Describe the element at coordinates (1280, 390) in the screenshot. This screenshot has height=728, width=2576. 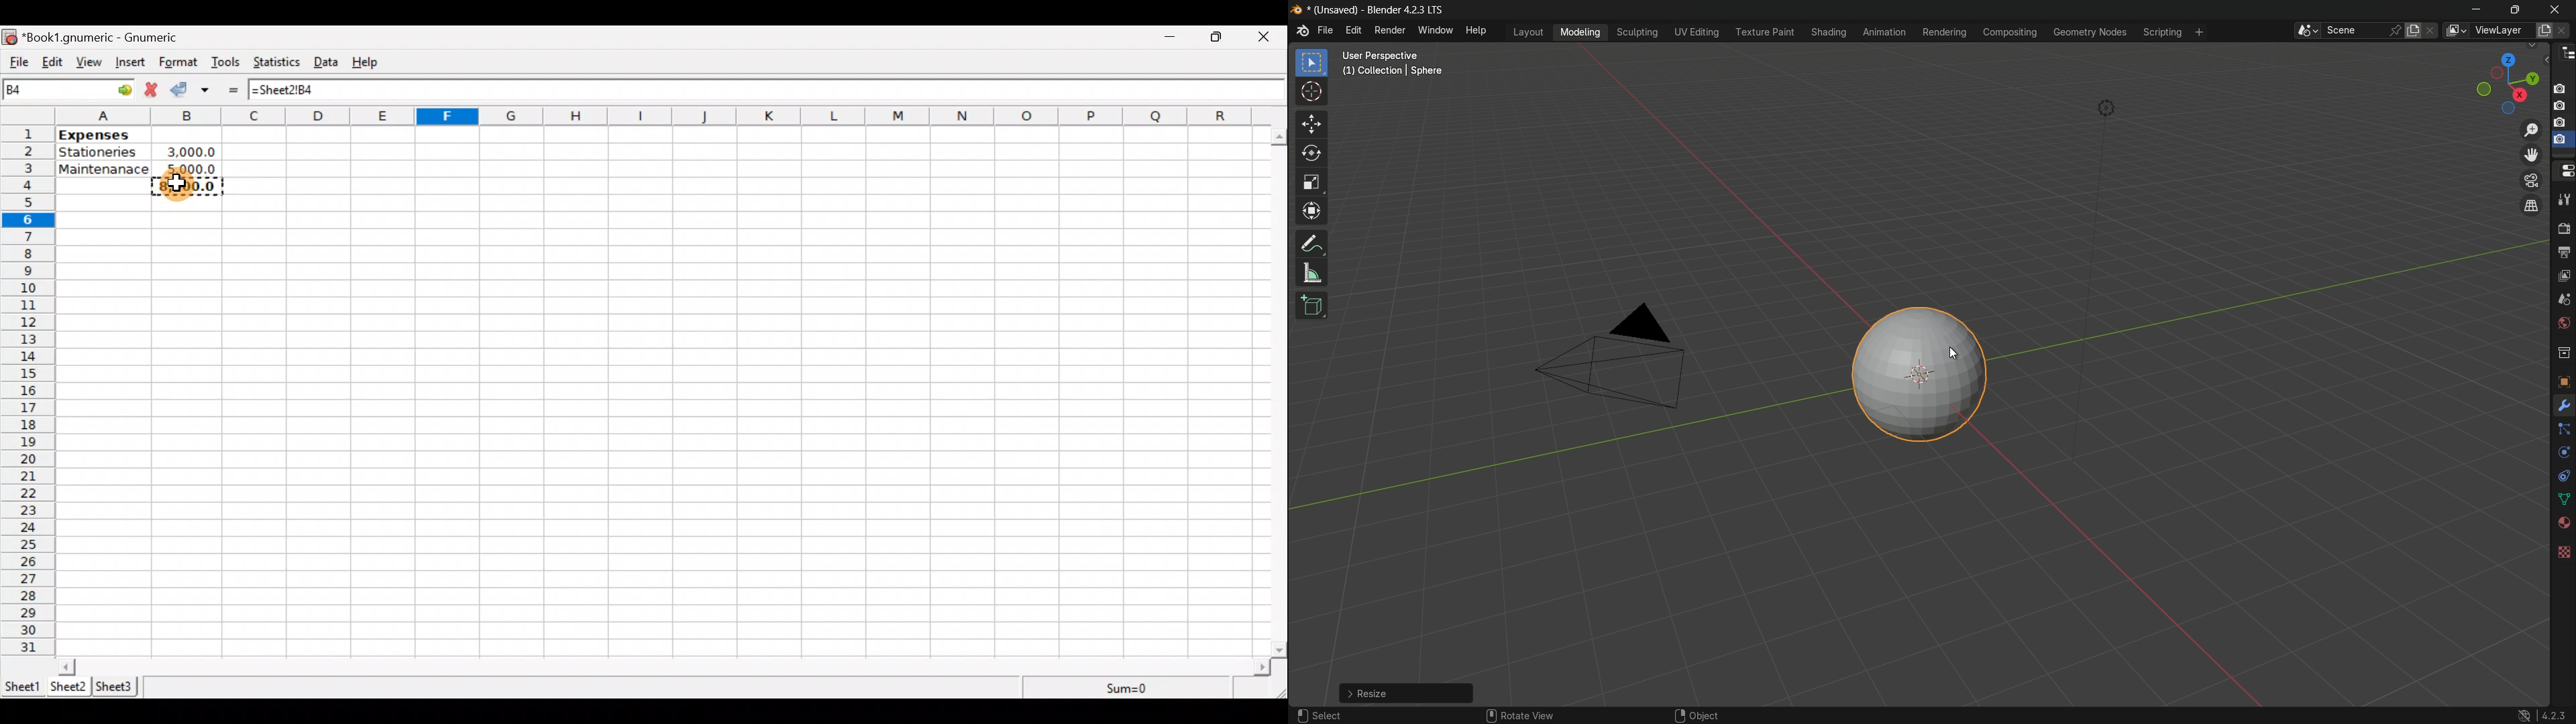
I see `Scroll bar` at that location.